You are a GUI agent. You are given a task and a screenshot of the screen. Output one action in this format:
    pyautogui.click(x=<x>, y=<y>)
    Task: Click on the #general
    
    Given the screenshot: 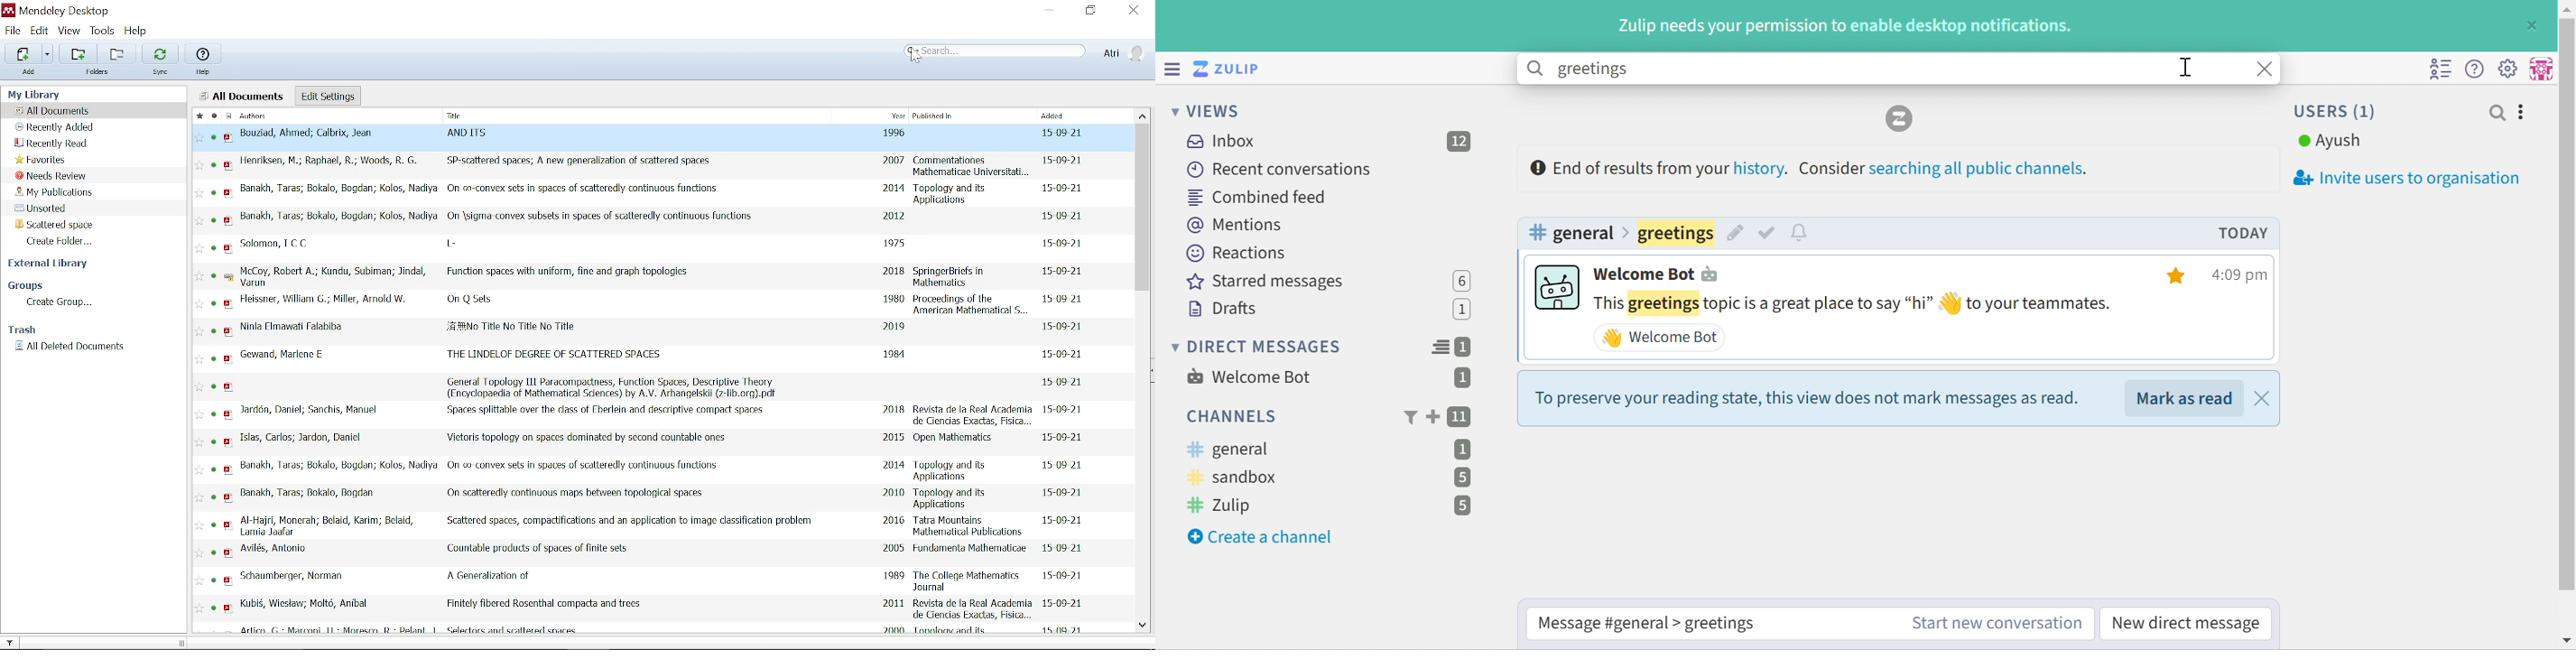 What is the action you would take?
    pyautogui.click(x=1229, y=449)
    